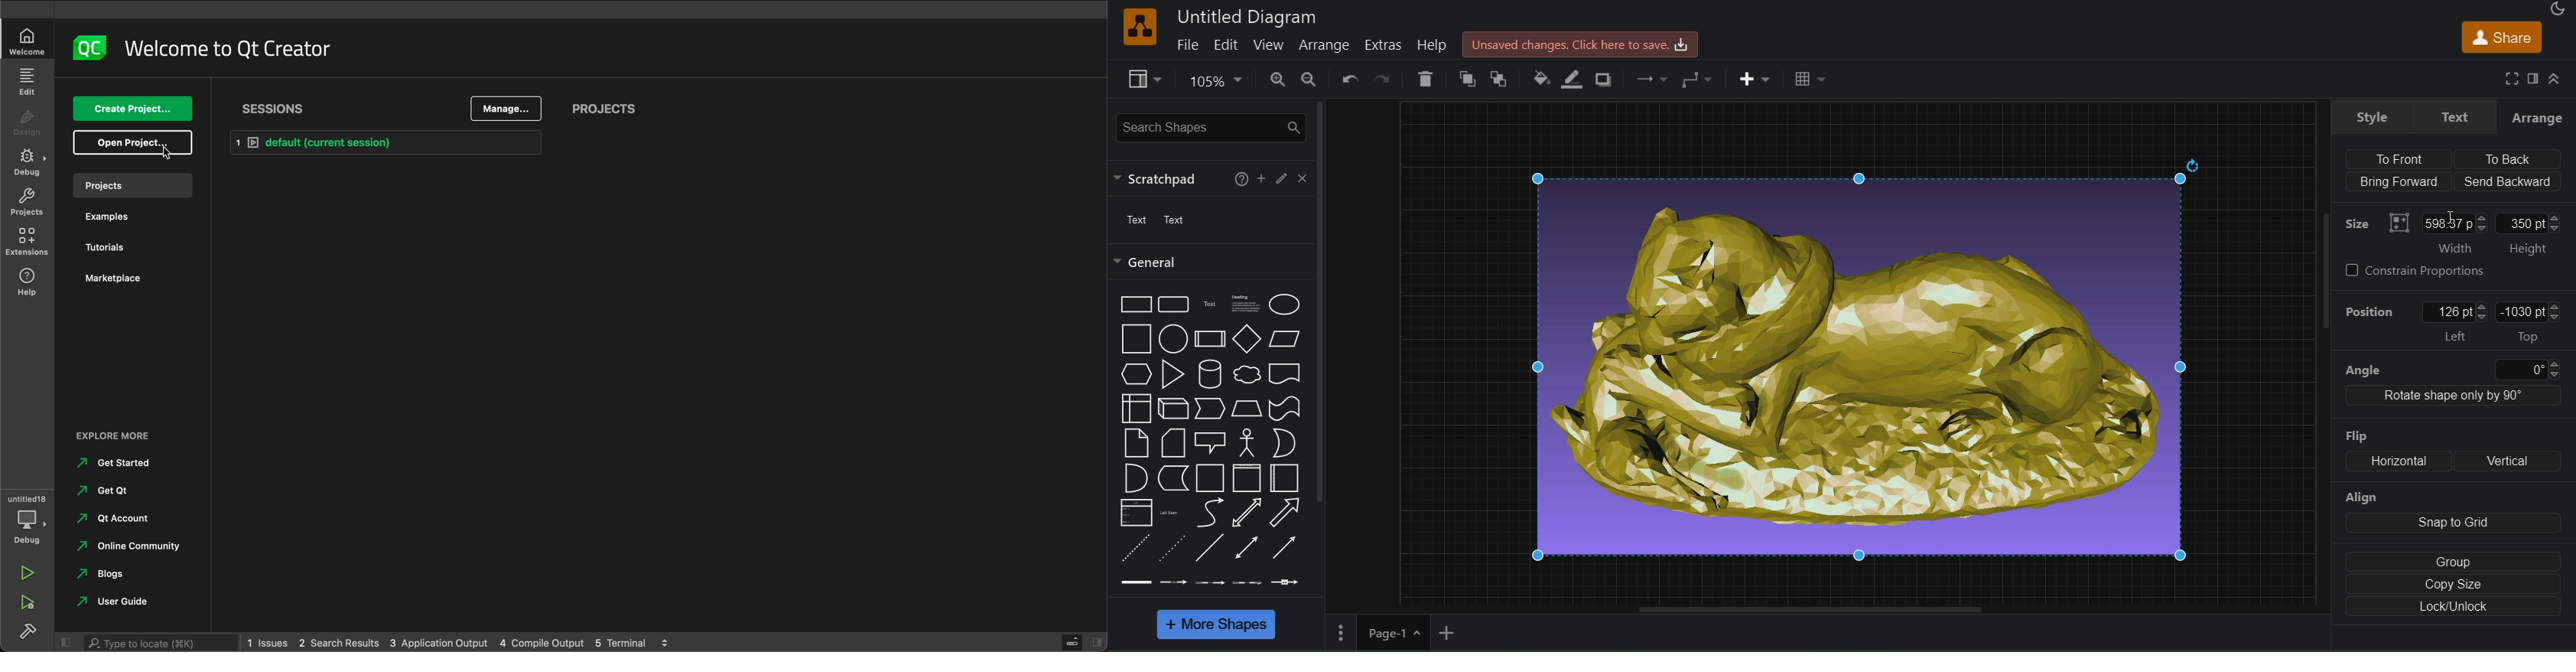 The width and height of the screenshot is (2576, 672). What do you see at coordinates (2459, 321) in the screenshot?
I see `position: left: 126 pt` at bounding box center [2459, 321].